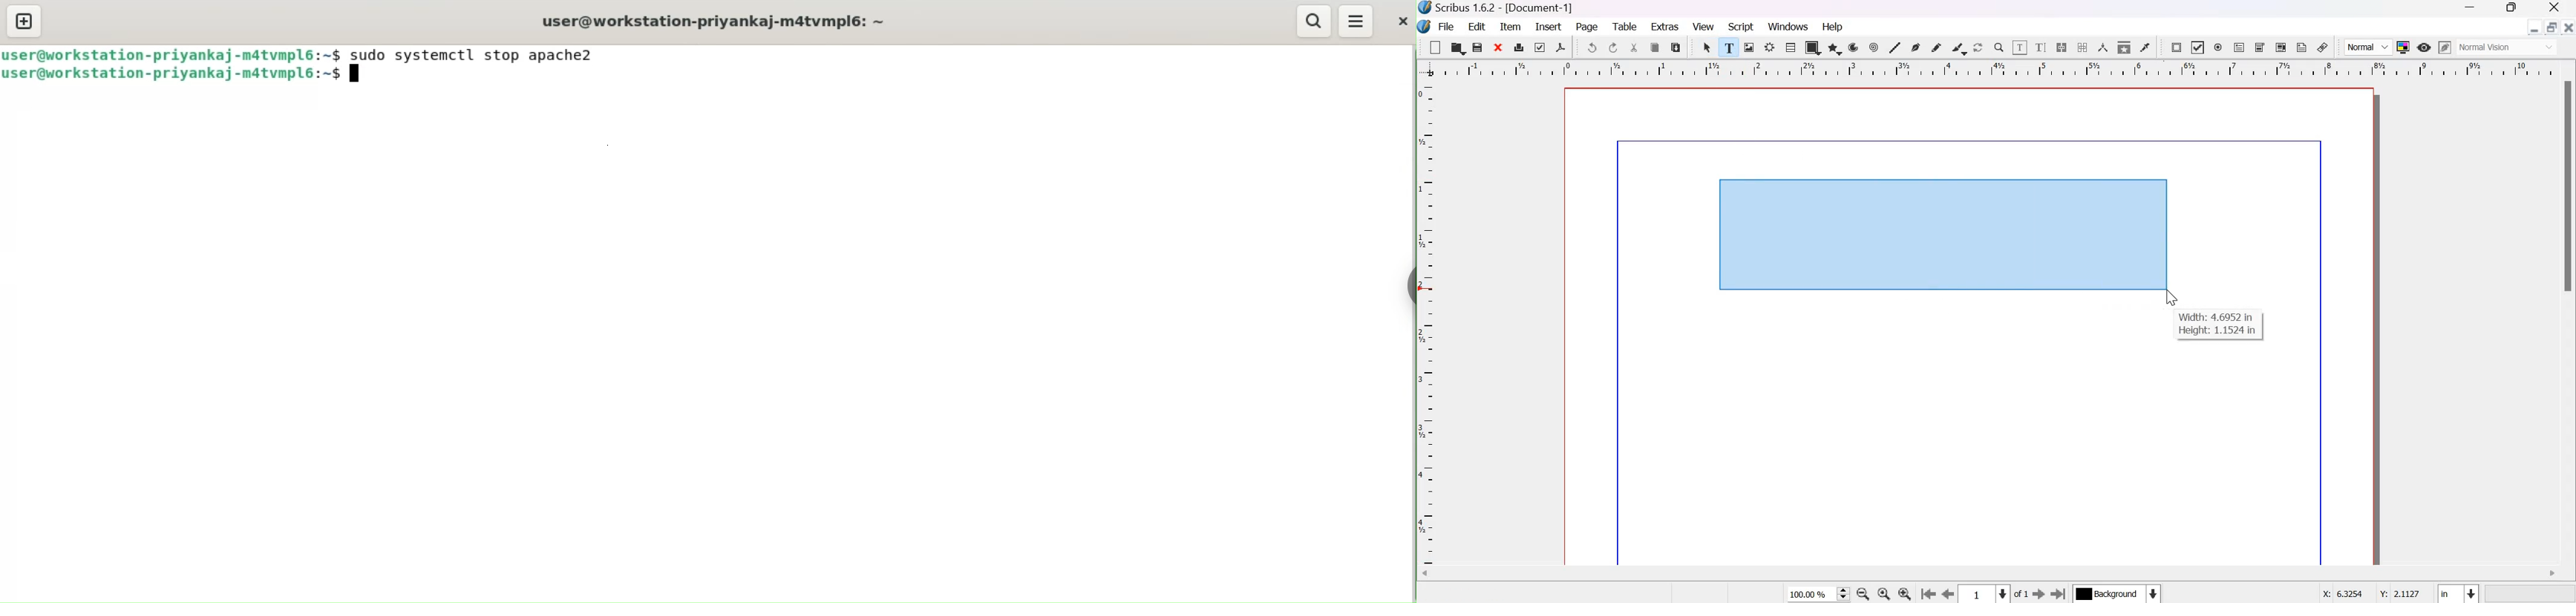 The height and width of the screenshot is (616, 2576). What do you see at coordinates (1435, 575) in the screenshot?
I see `Scroll left` at bounding box center [1435, 575].